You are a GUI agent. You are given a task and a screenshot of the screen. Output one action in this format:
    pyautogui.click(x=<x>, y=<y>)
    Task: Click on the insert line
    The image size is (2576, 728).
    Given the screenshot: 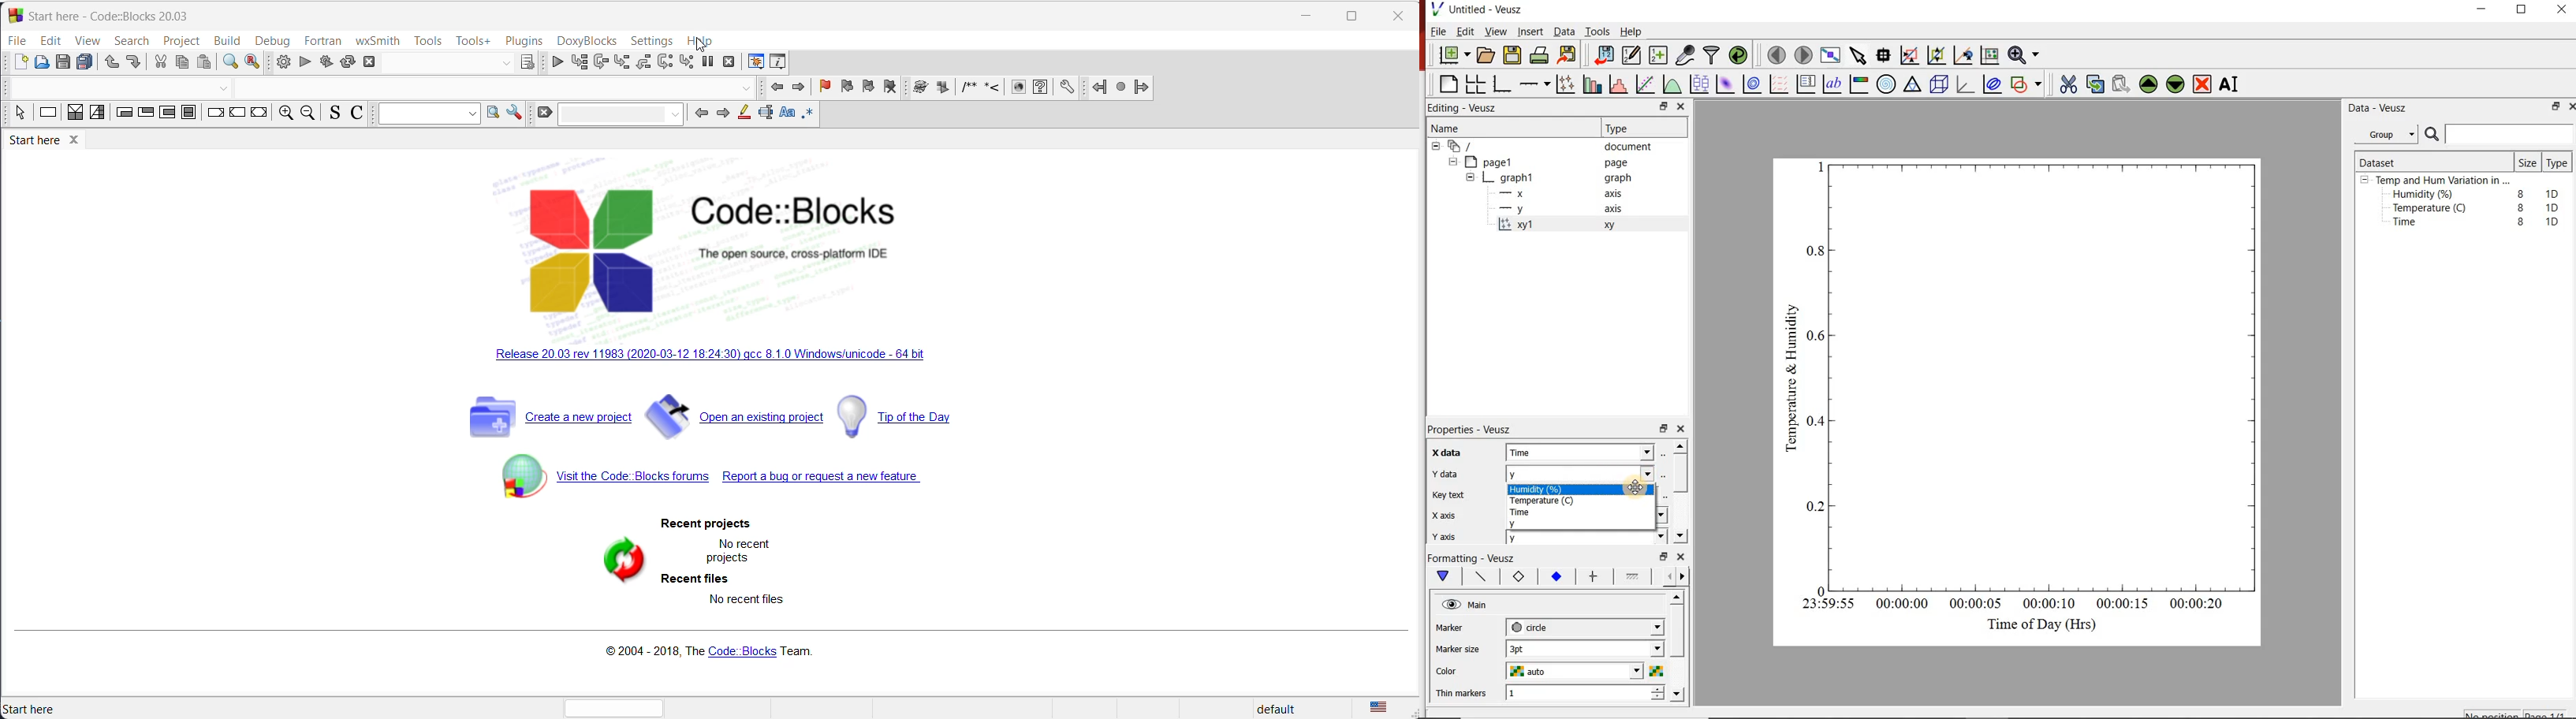 What is the action you would take?
    pyautogui.click(x=995, y=88)
    